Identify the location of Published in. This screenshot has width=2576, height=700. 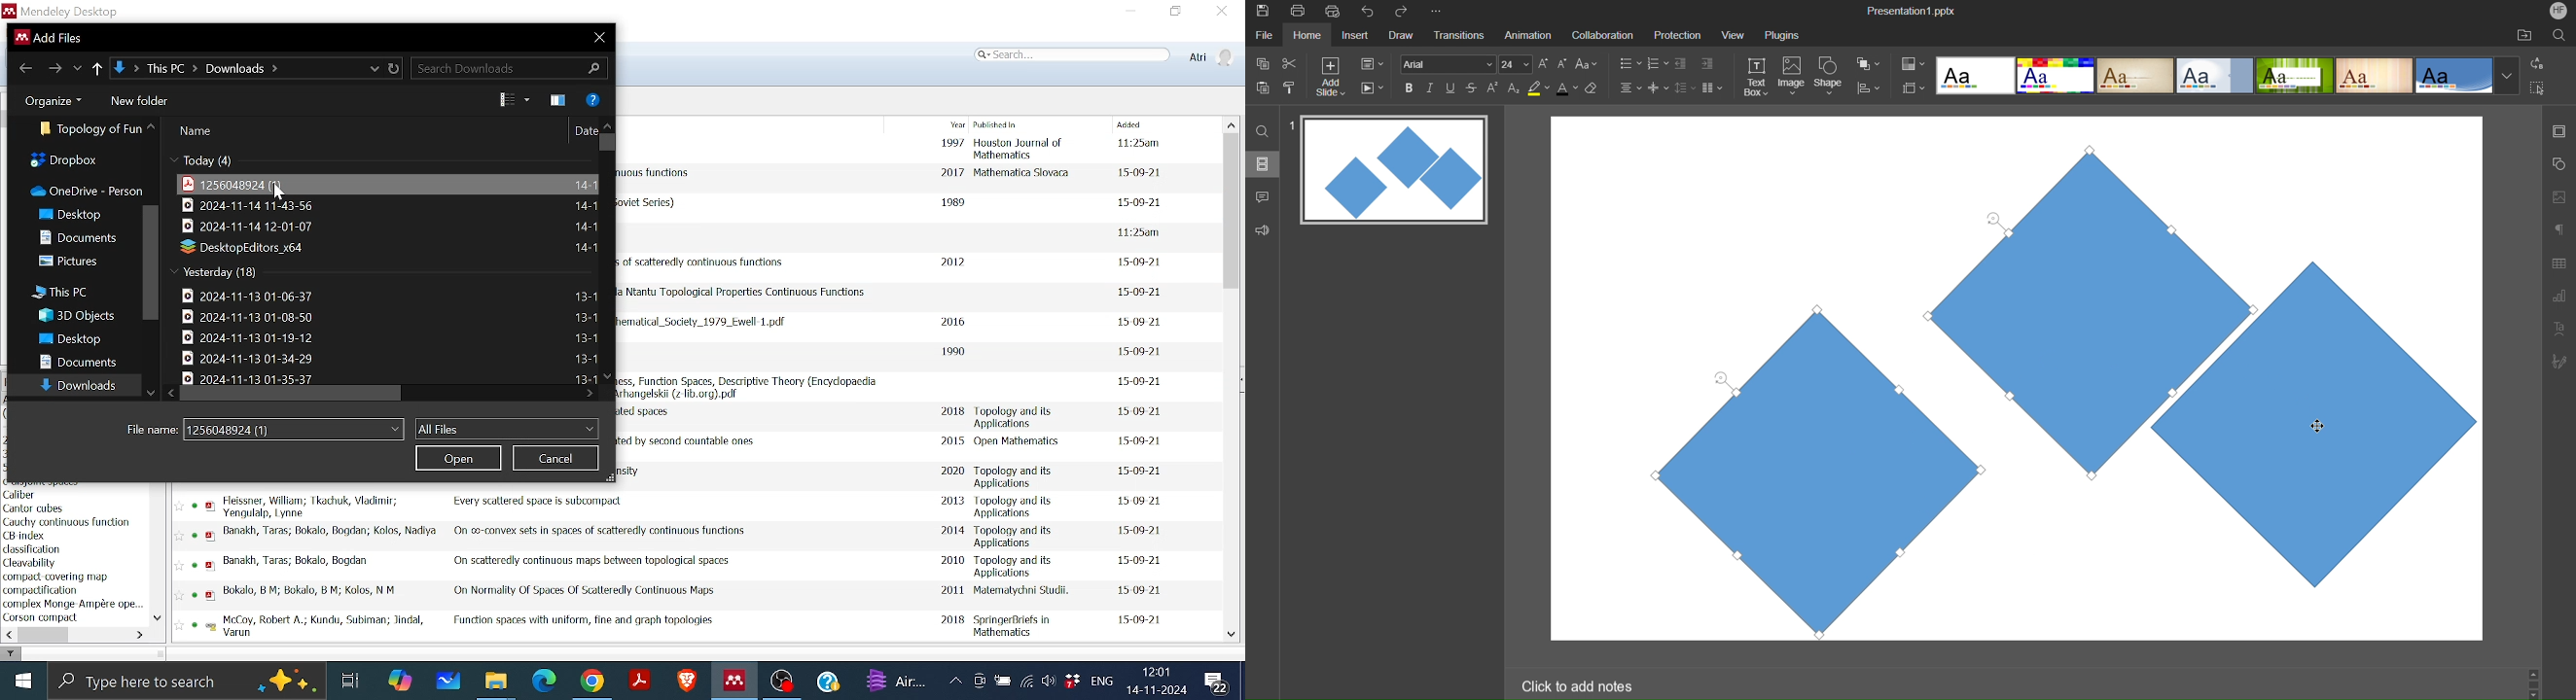
(1014, 417).